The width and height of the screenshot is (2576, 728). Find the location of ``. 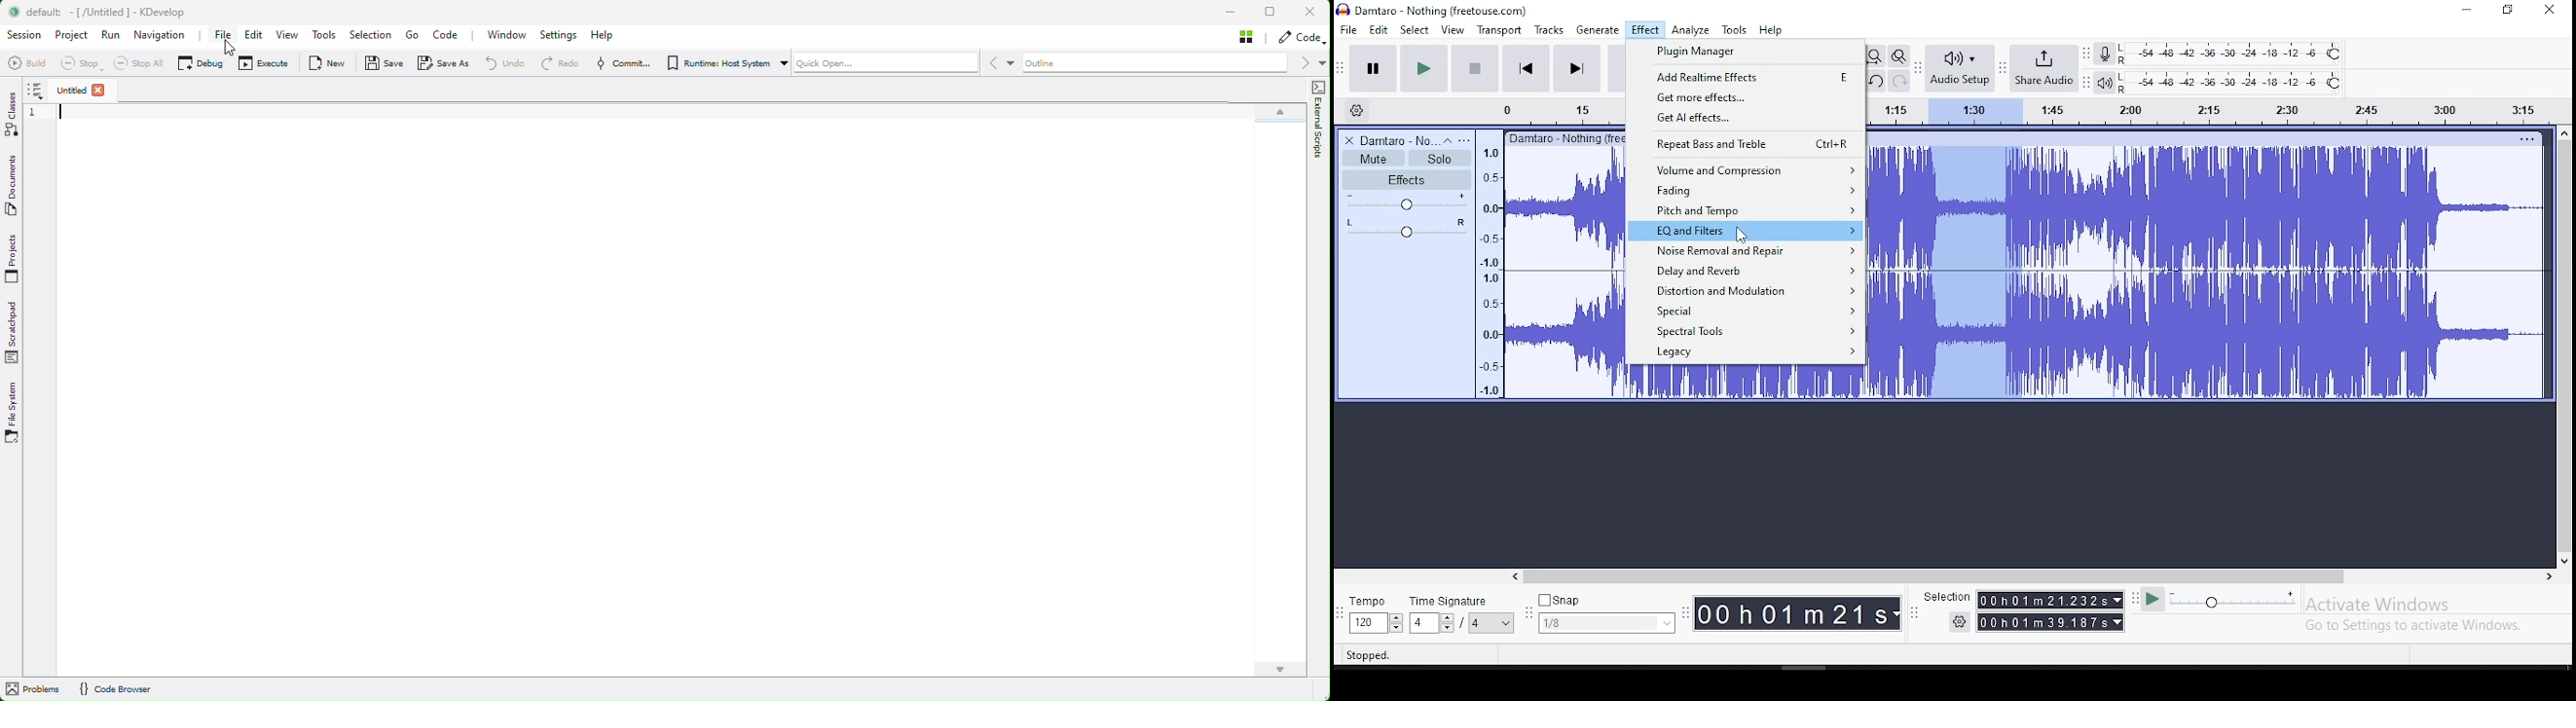

 is located at coordinates (2085, 81).